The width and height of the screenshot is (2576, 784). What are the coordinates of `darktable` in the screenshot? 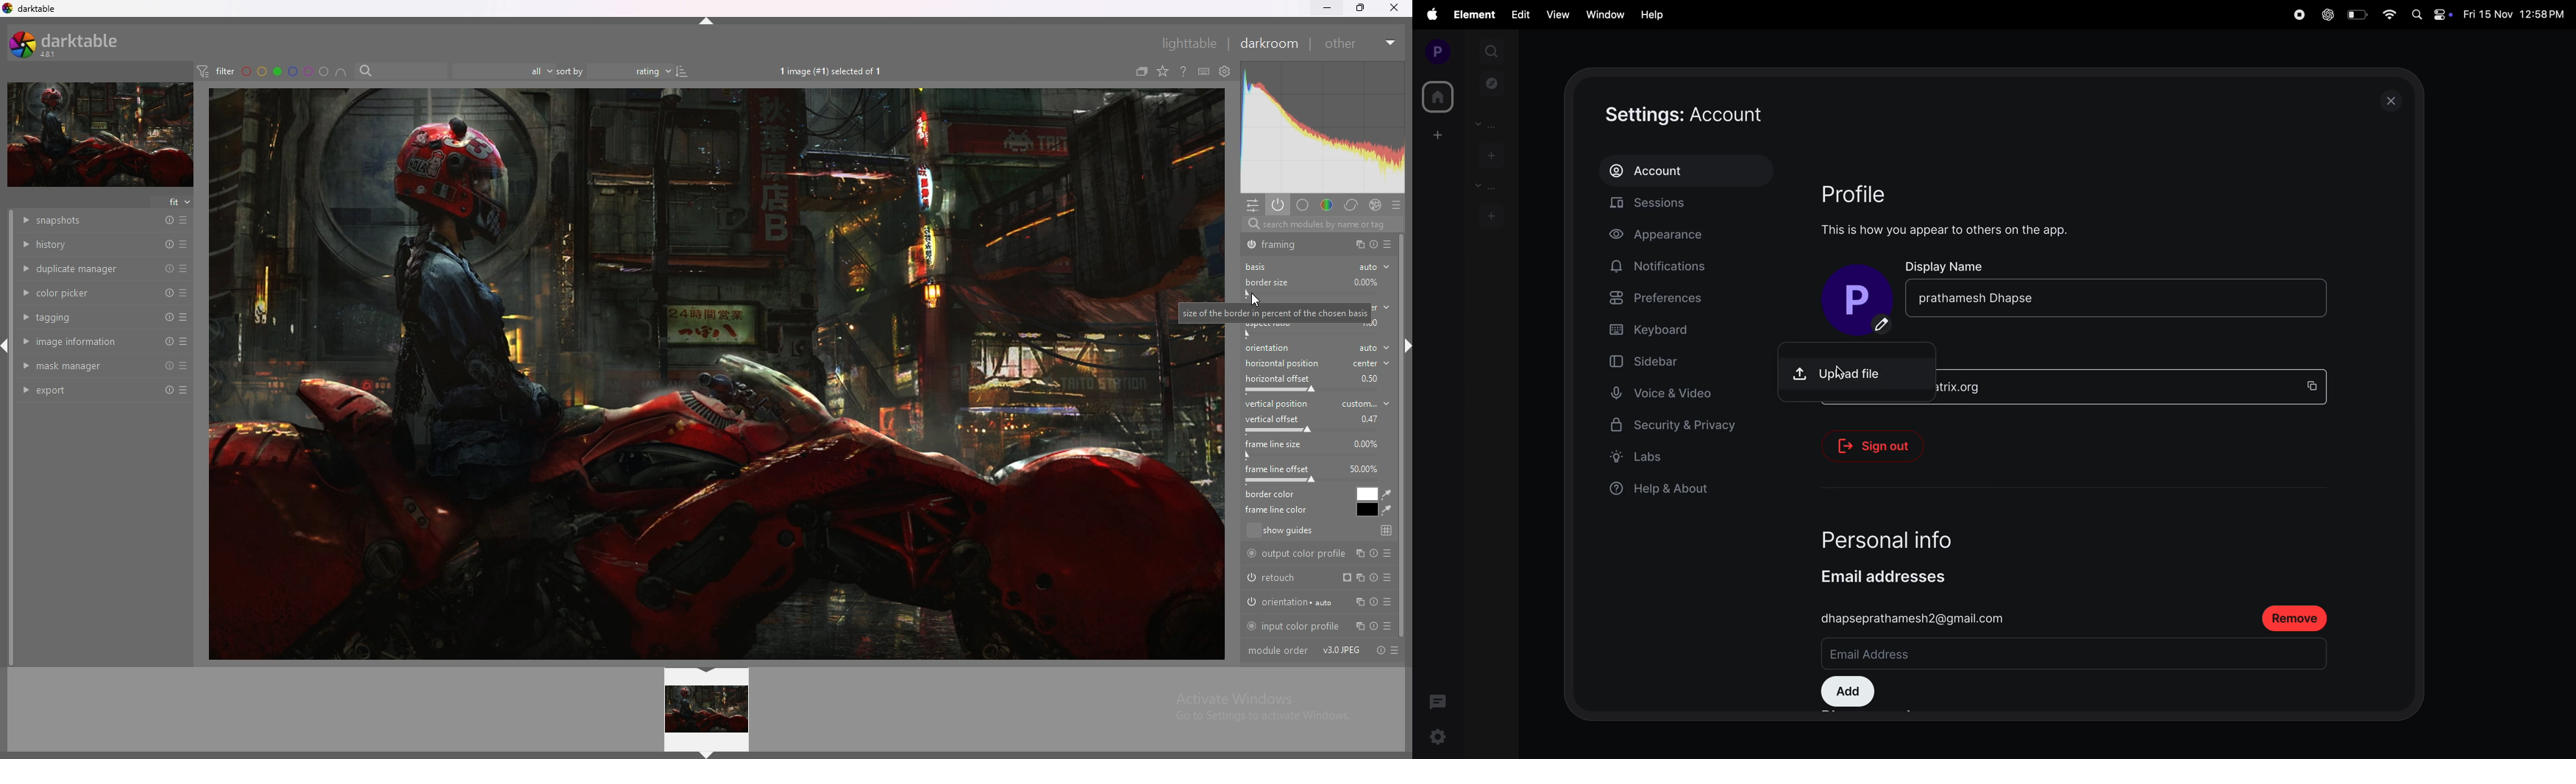 It's located at (31, 9).